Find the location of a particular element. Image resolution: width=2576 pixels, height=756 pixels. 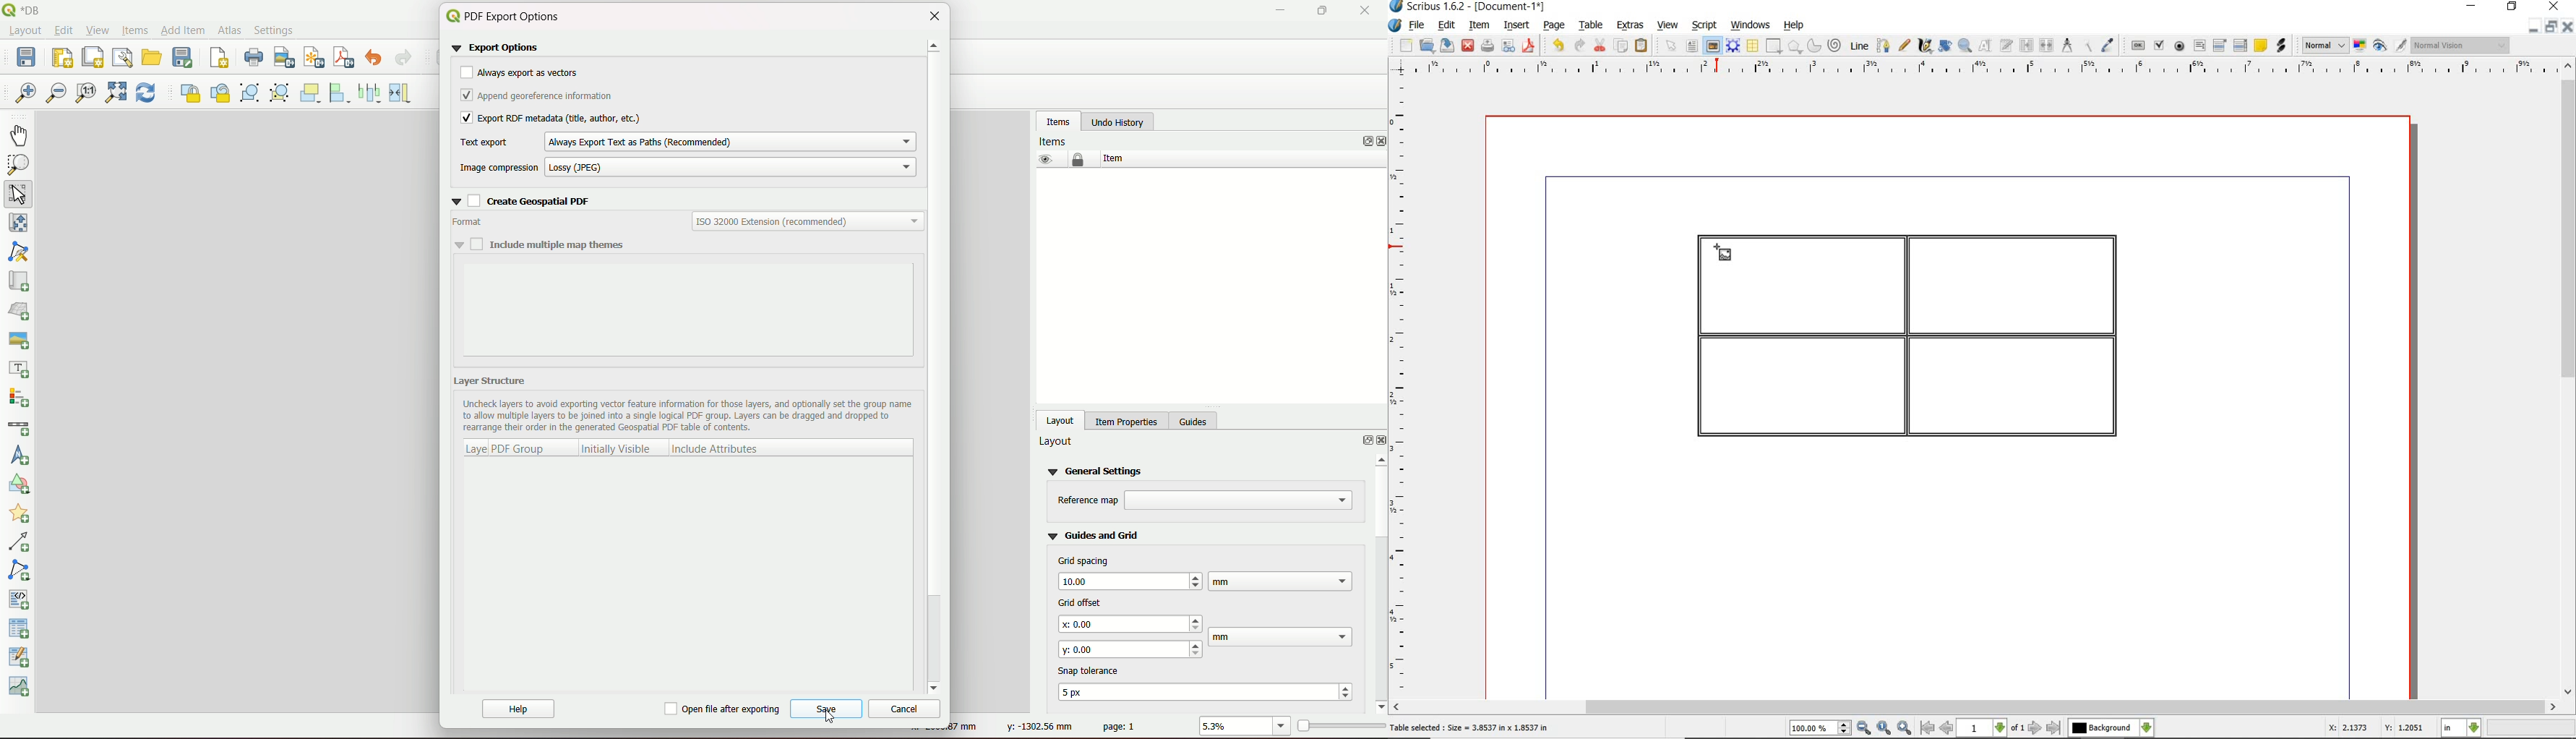

scrollbar is located at coordinates (1974, 708).